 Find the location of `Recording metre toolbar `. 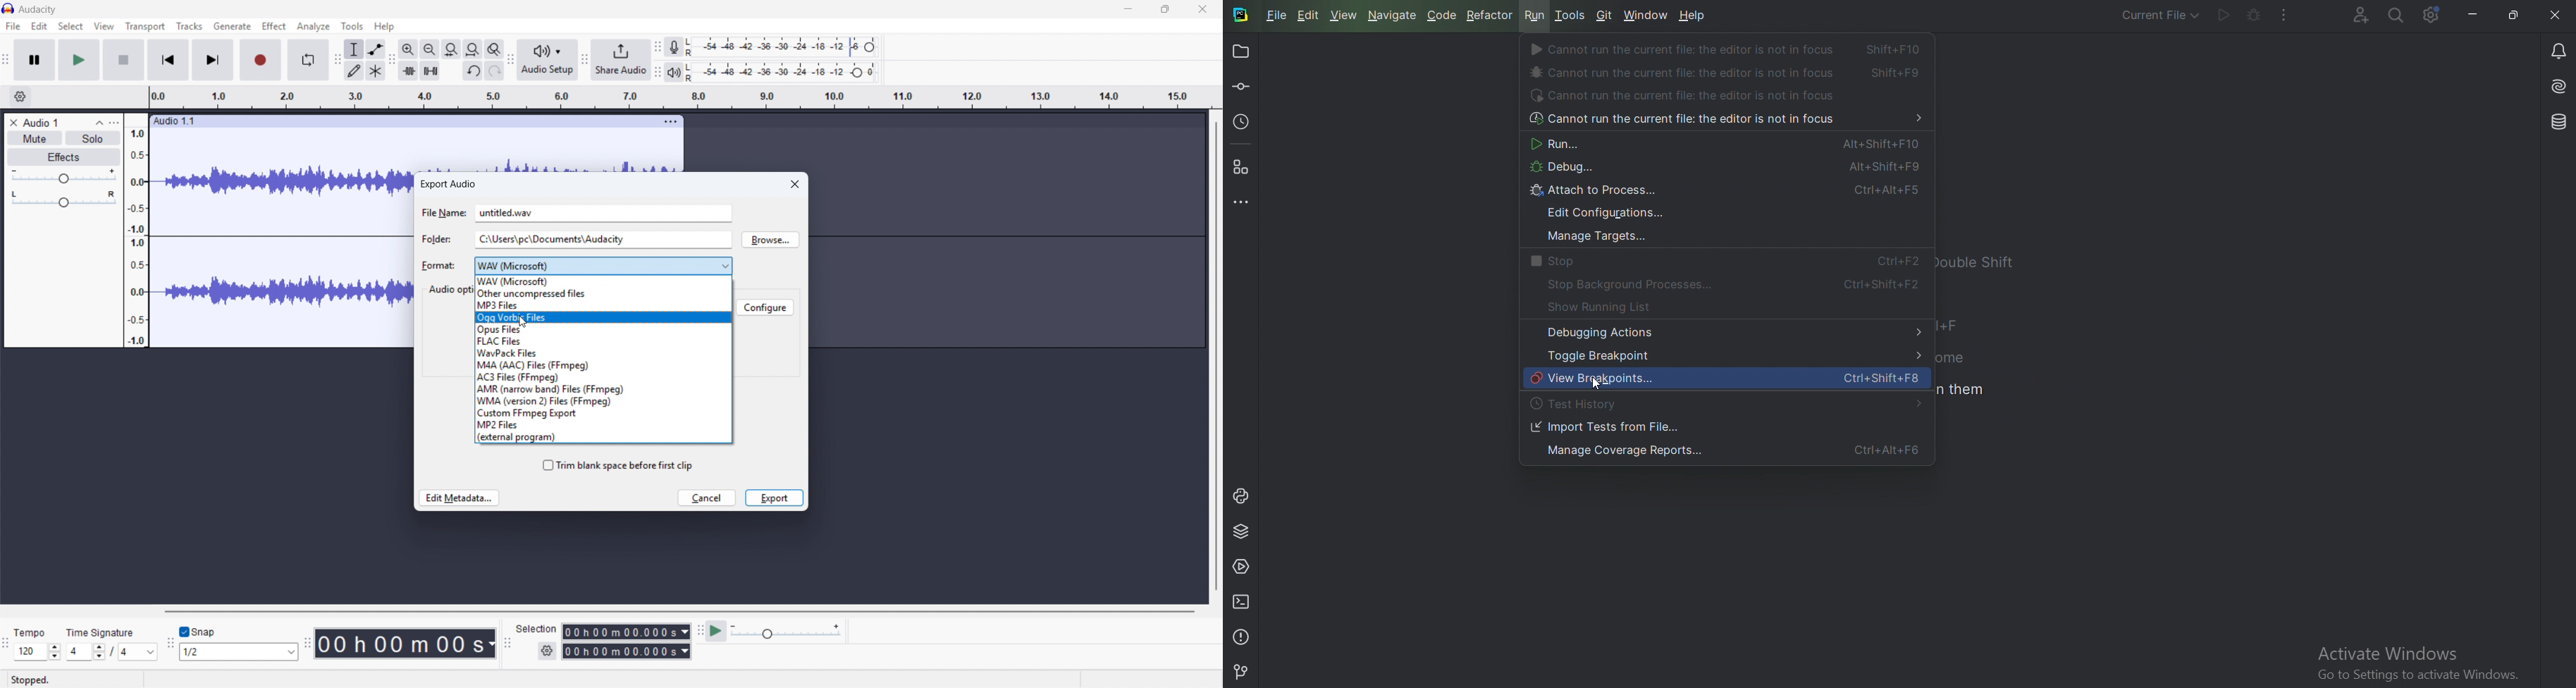

Recording metre toolbar  is located at coordinates (658, 47).